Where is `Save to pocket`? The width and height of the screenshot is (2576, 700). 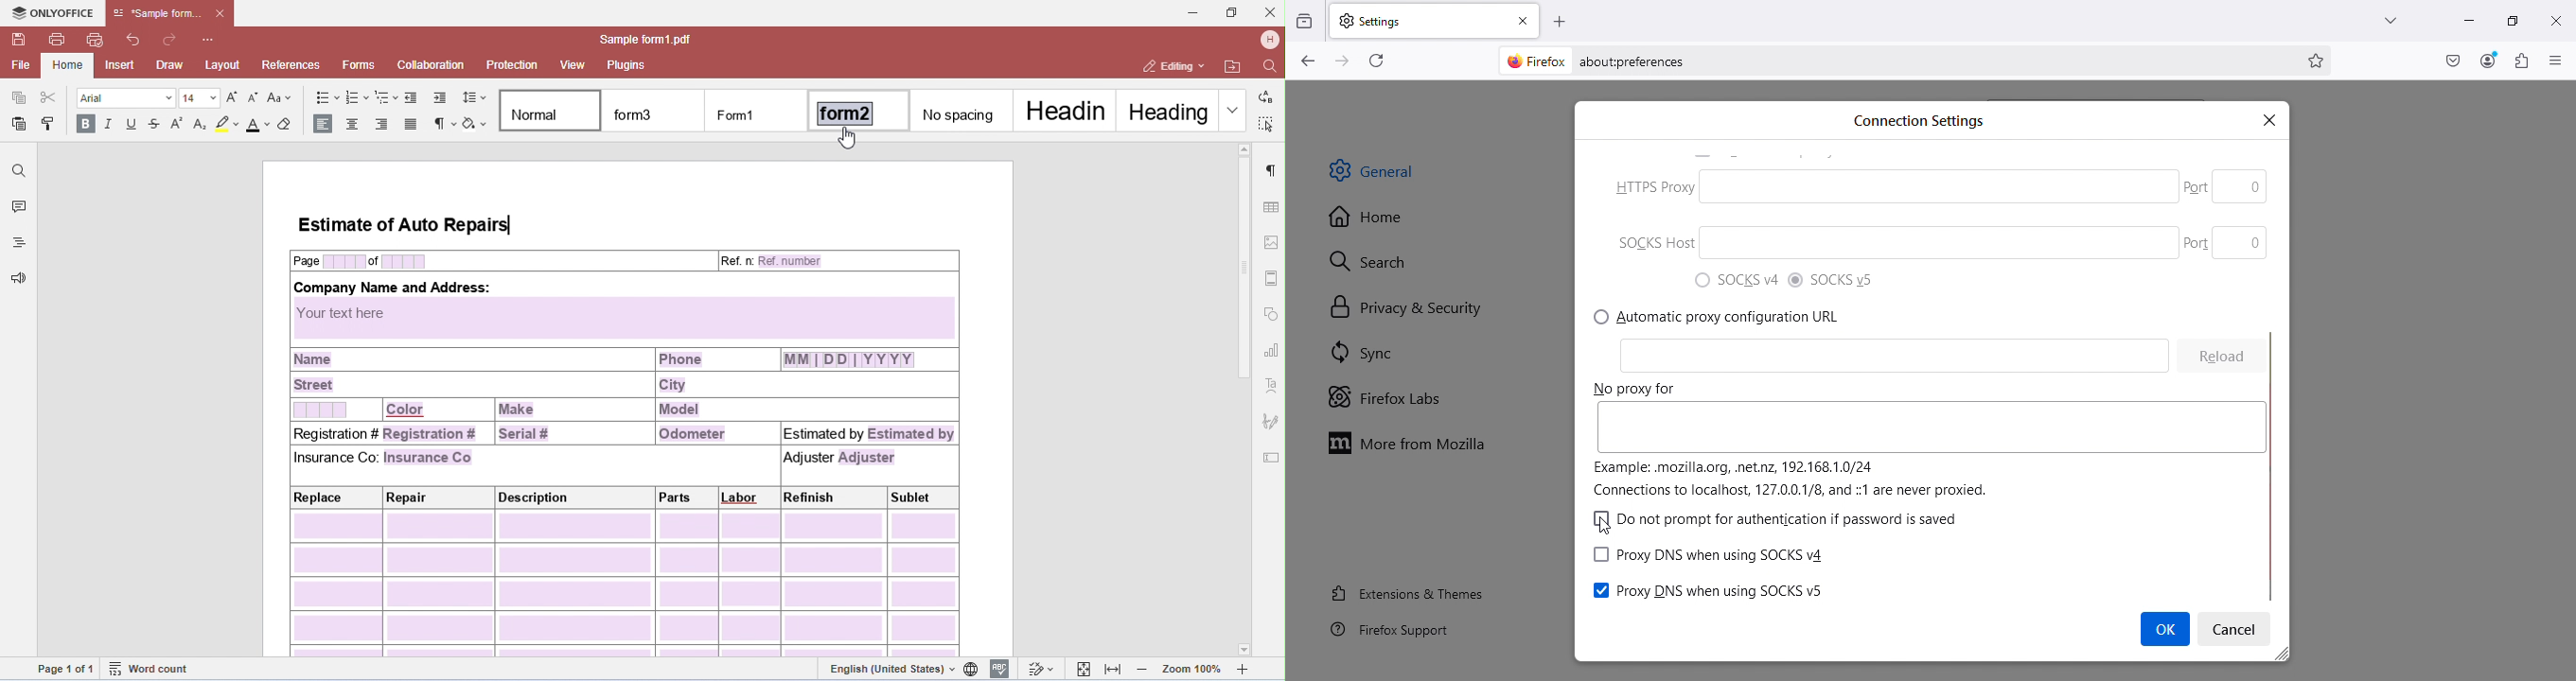
Save to pocket is located at coordinates (2454, 61).